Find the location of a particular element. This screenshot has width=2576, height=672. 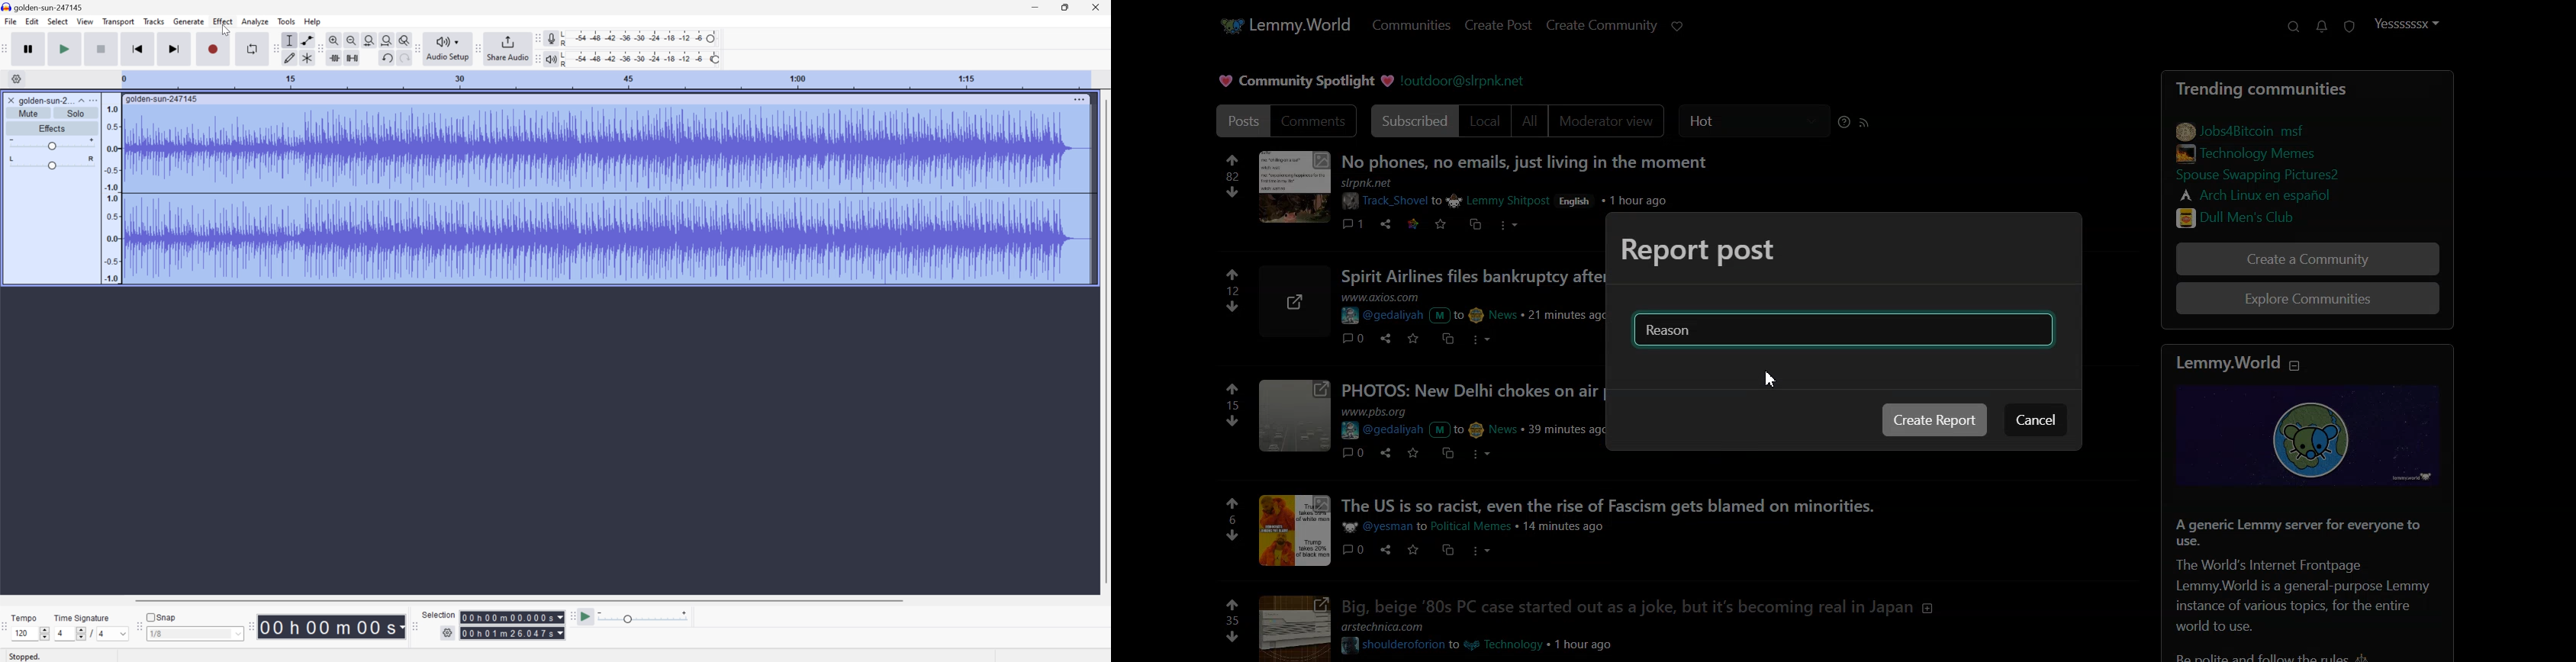

Slider is located at coordinates (49, 163).